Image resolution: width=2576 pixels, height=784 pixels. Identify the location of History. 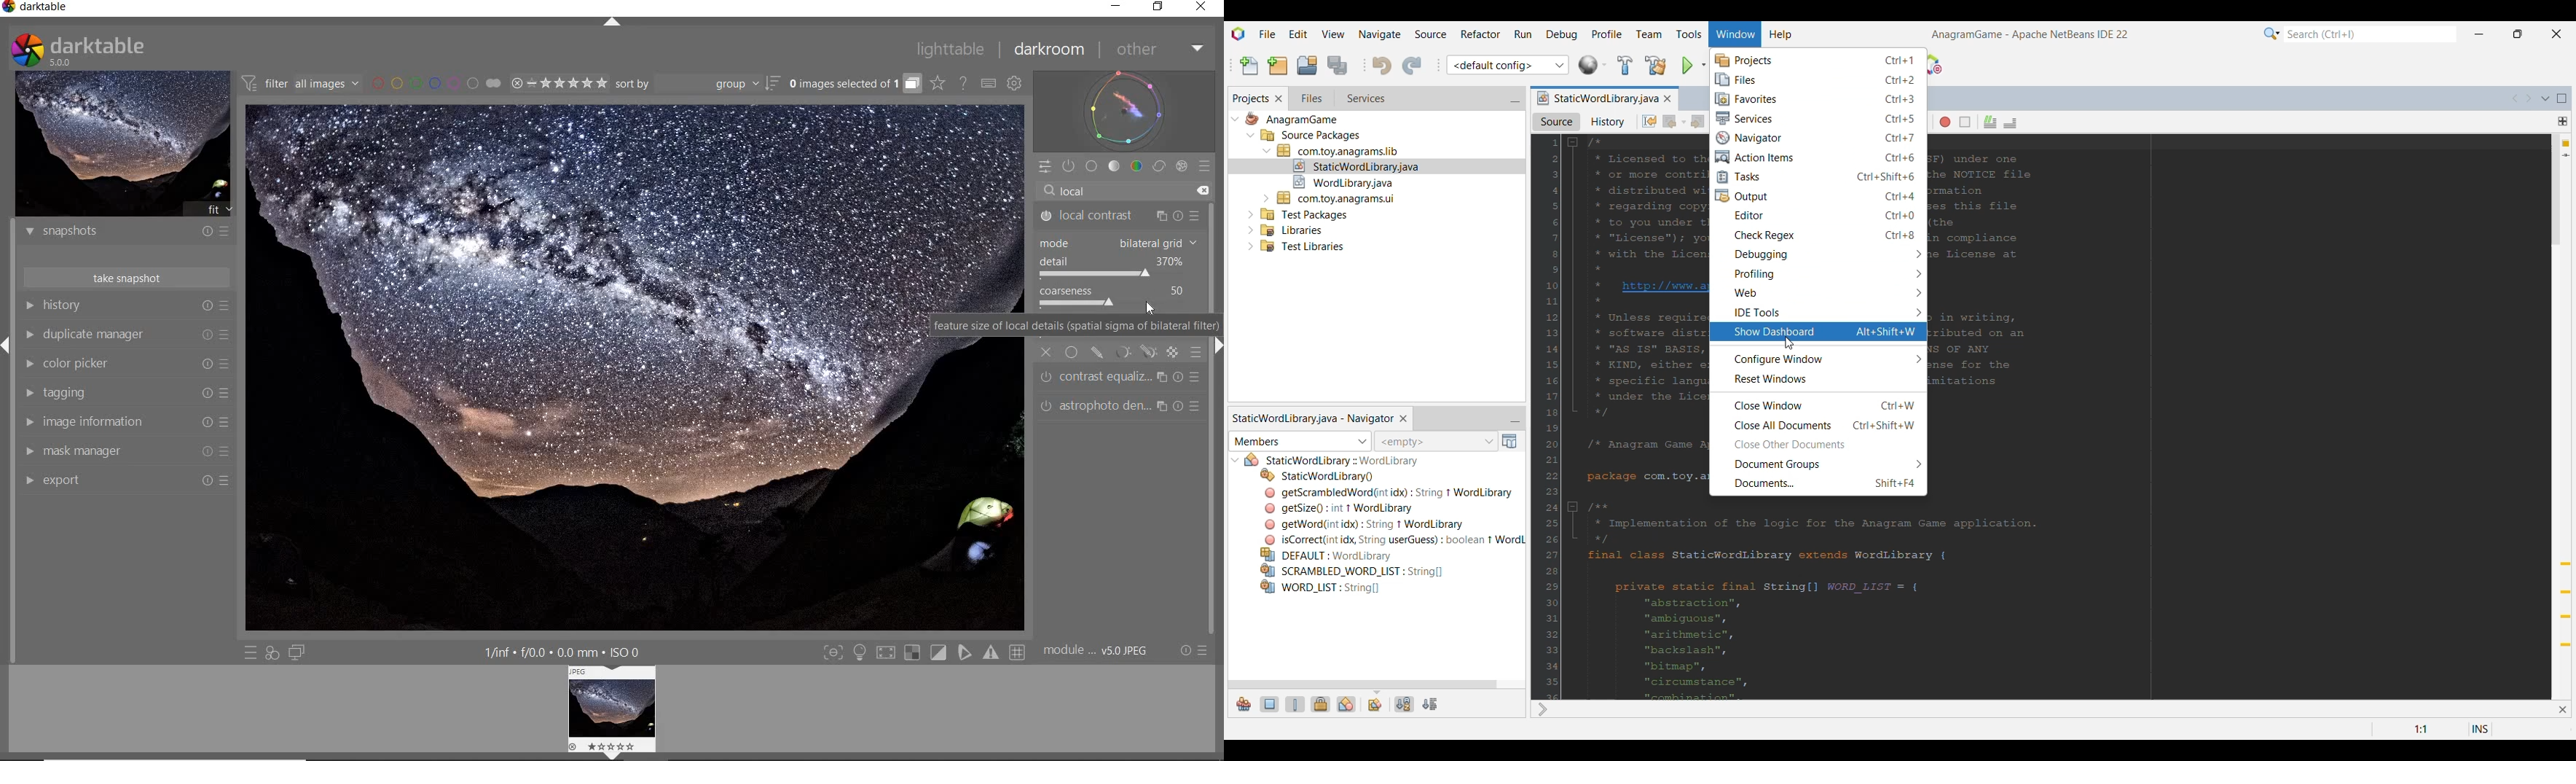
(75, 306).